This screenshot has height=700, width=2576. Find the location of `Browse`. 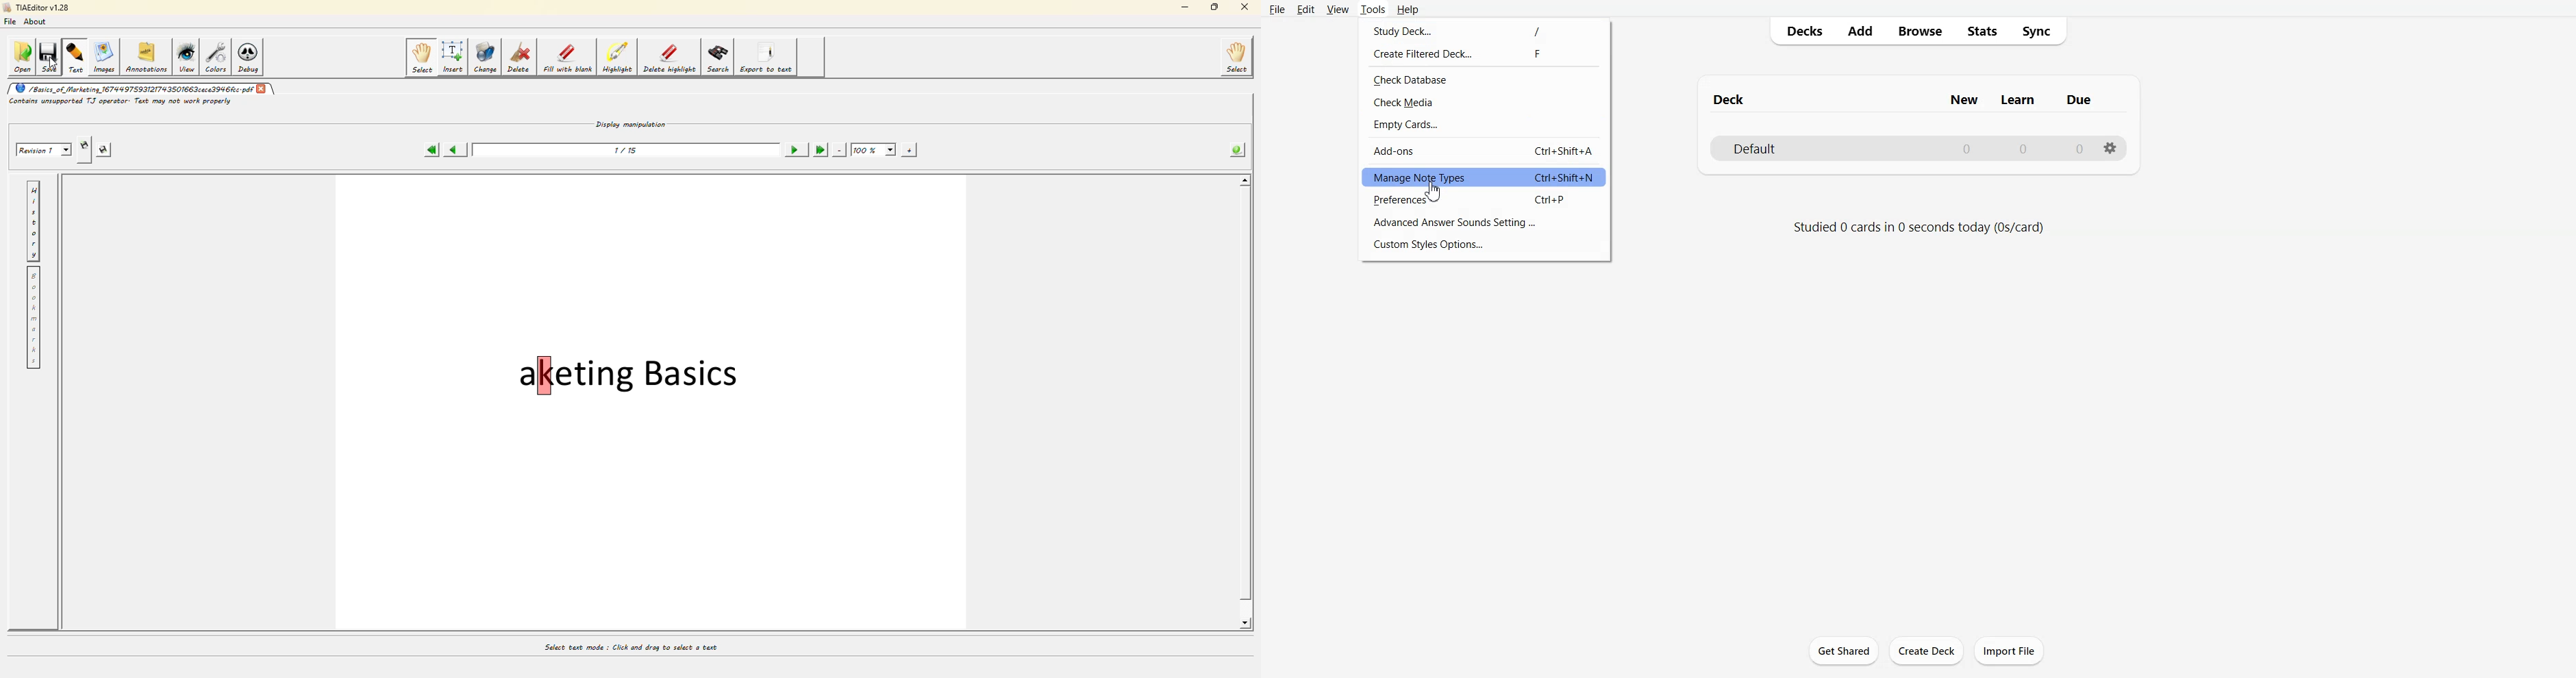

Browse is located at coordinates (1919, 32).